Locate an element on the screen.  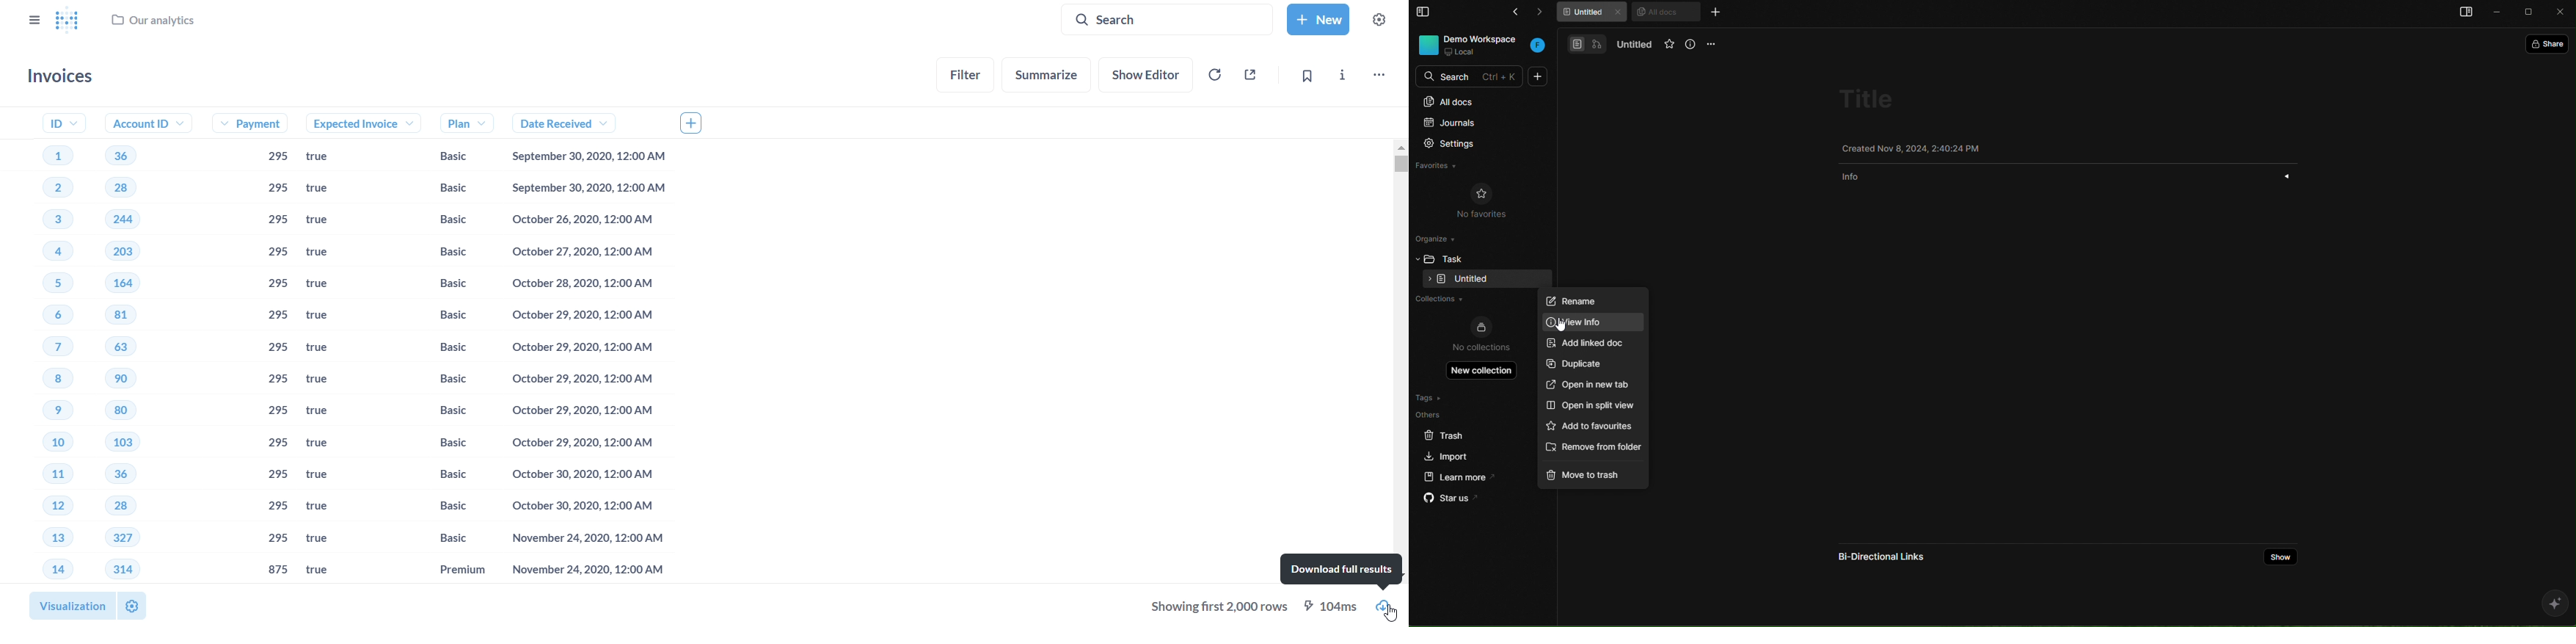
bookmark is located at coordinates (1306, 76).